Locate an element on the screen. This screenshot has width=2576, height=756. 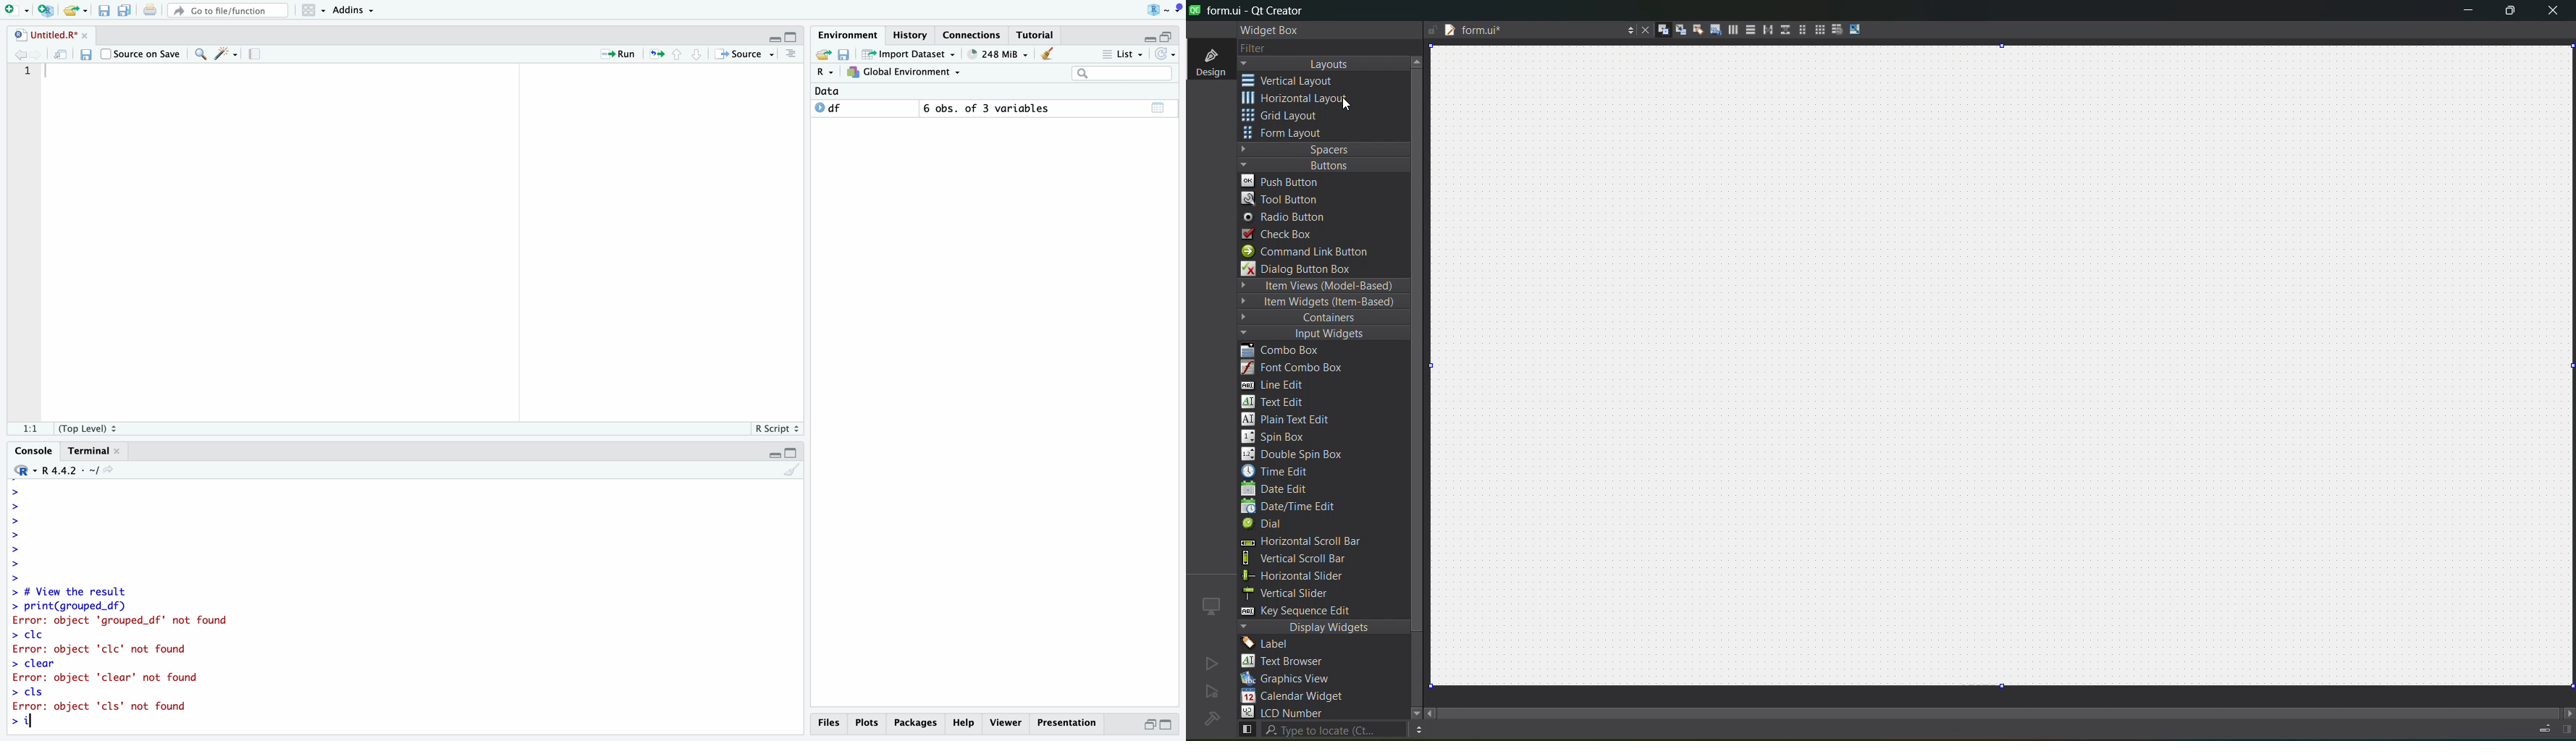
> # View the result

> print(grouped_df)

Error: object 'grouped_df' not found
> cle

Error: object 'clc' not found

> clear

Error: object 'clear' not found

> cls

Error: object 'cls' not found is located at coordinates (404, 606).